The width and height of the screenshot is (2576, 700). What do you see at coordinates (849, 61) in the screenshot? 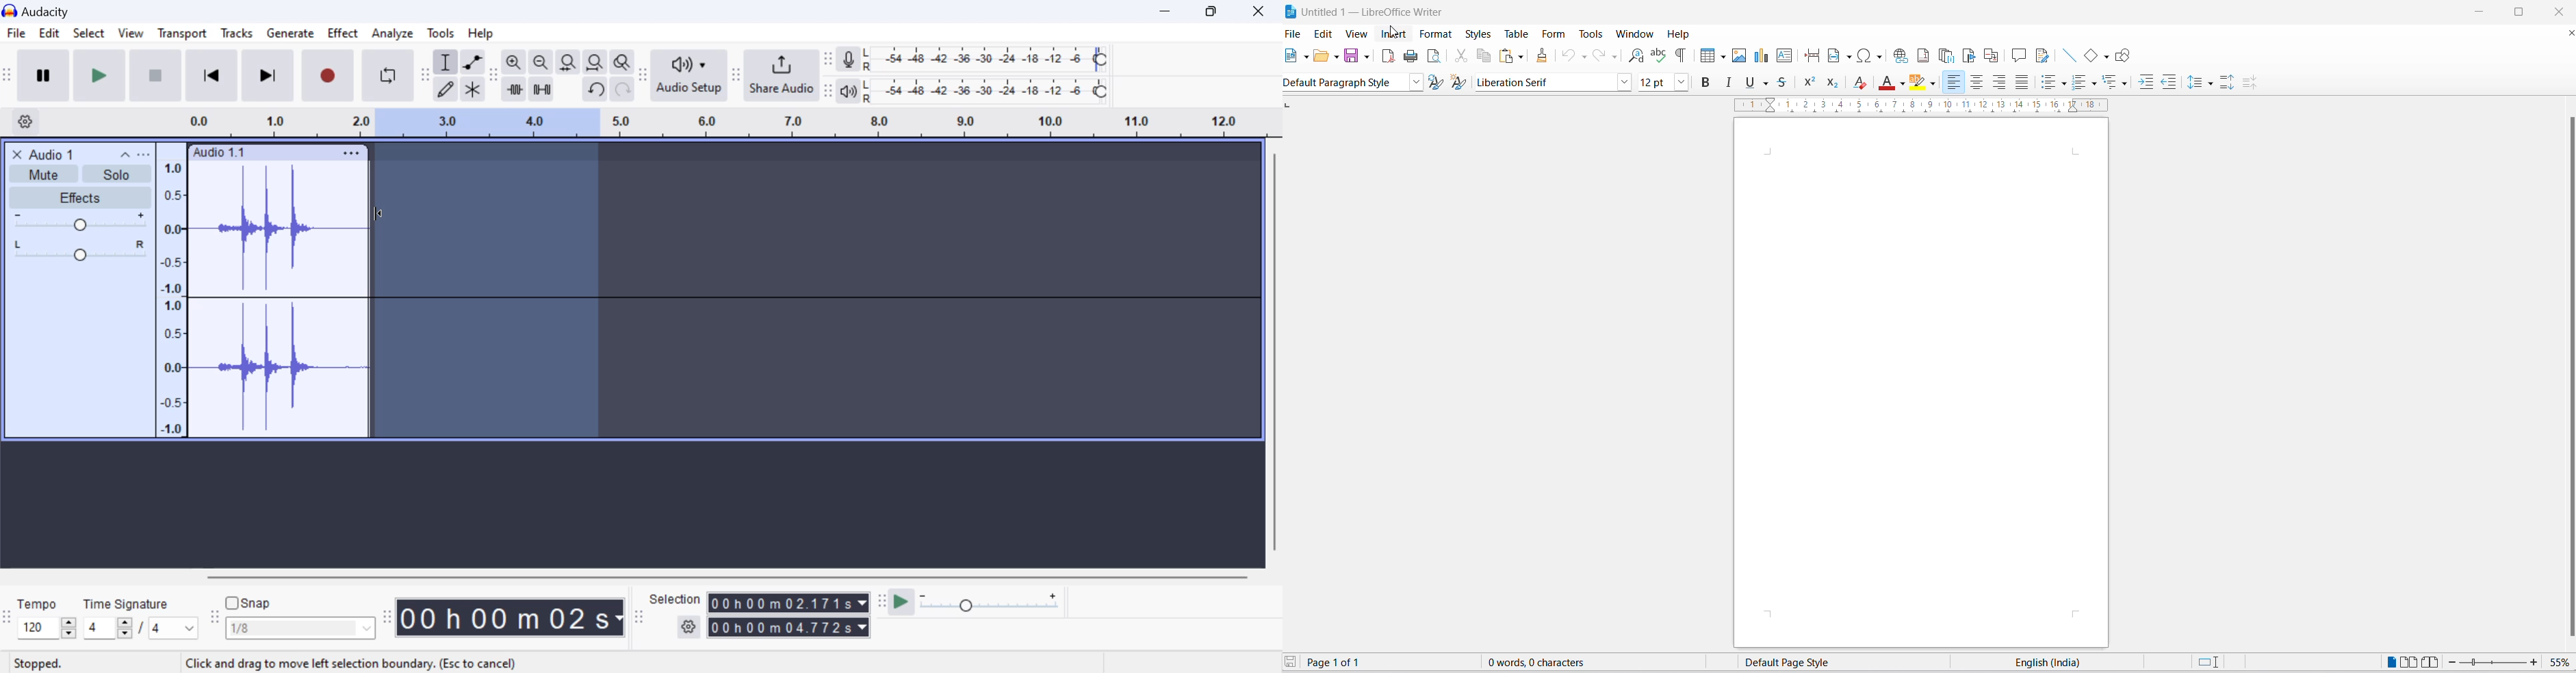
I see `record meter` at bounding box center [849, 61].